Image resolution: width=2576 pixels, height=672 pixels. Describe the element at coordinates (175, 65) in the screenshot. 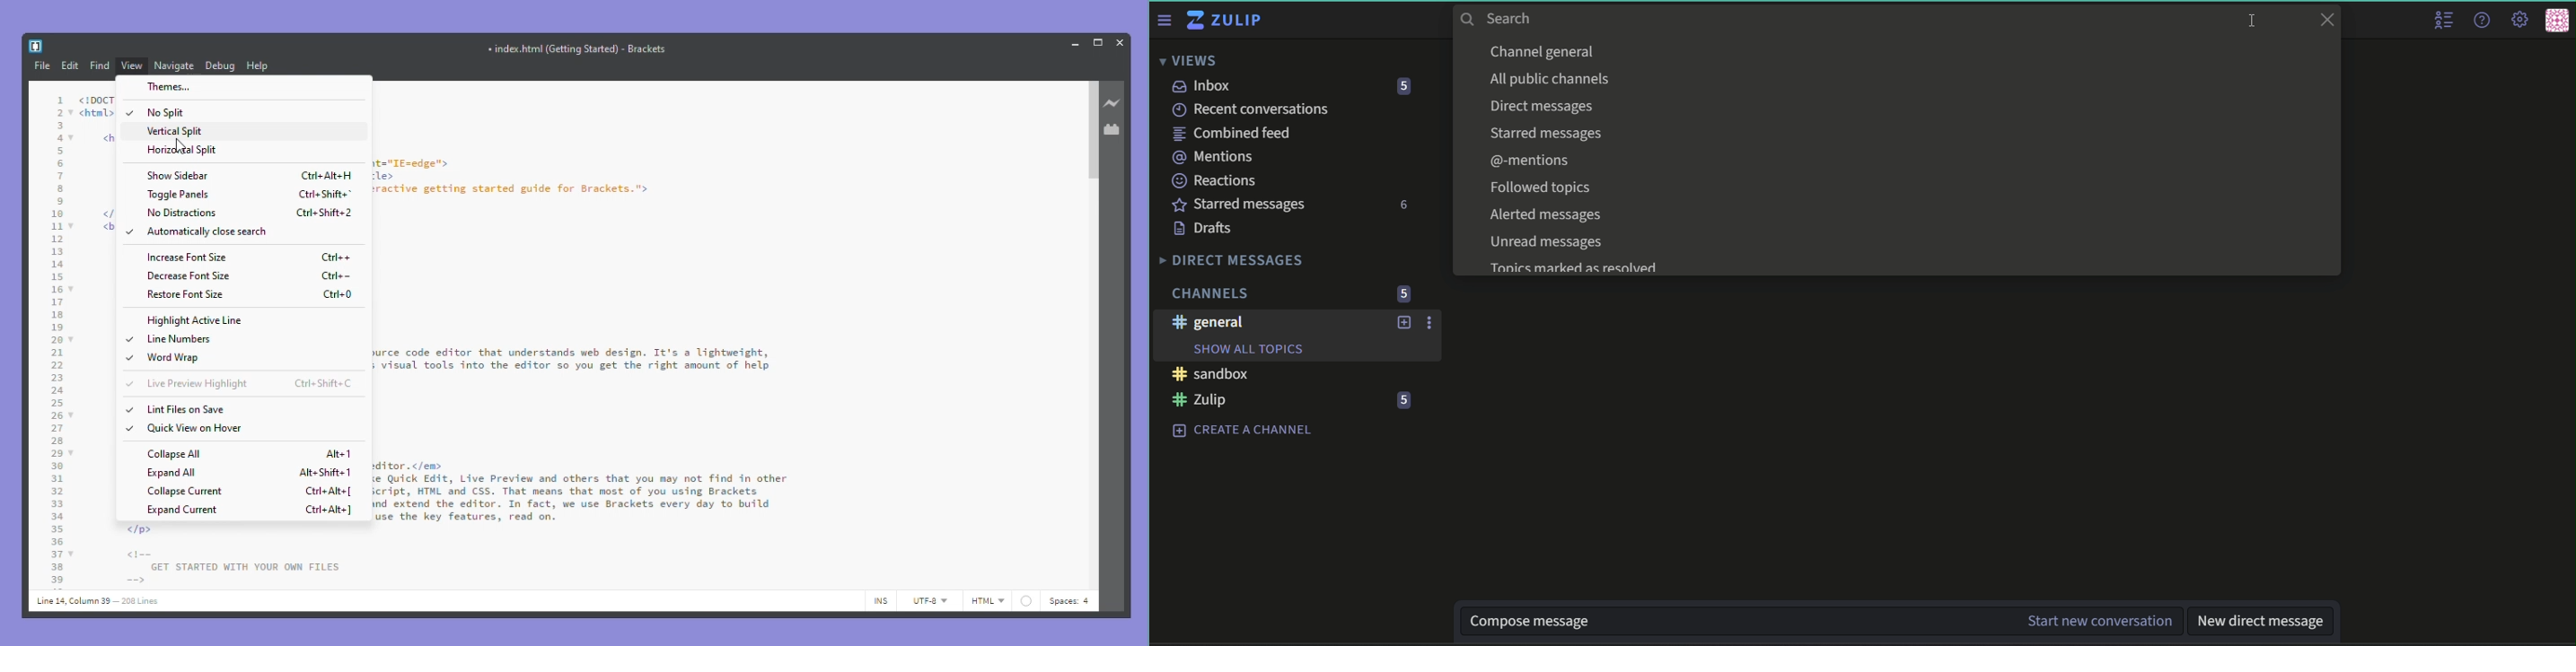

I see `Navigate` at that location.